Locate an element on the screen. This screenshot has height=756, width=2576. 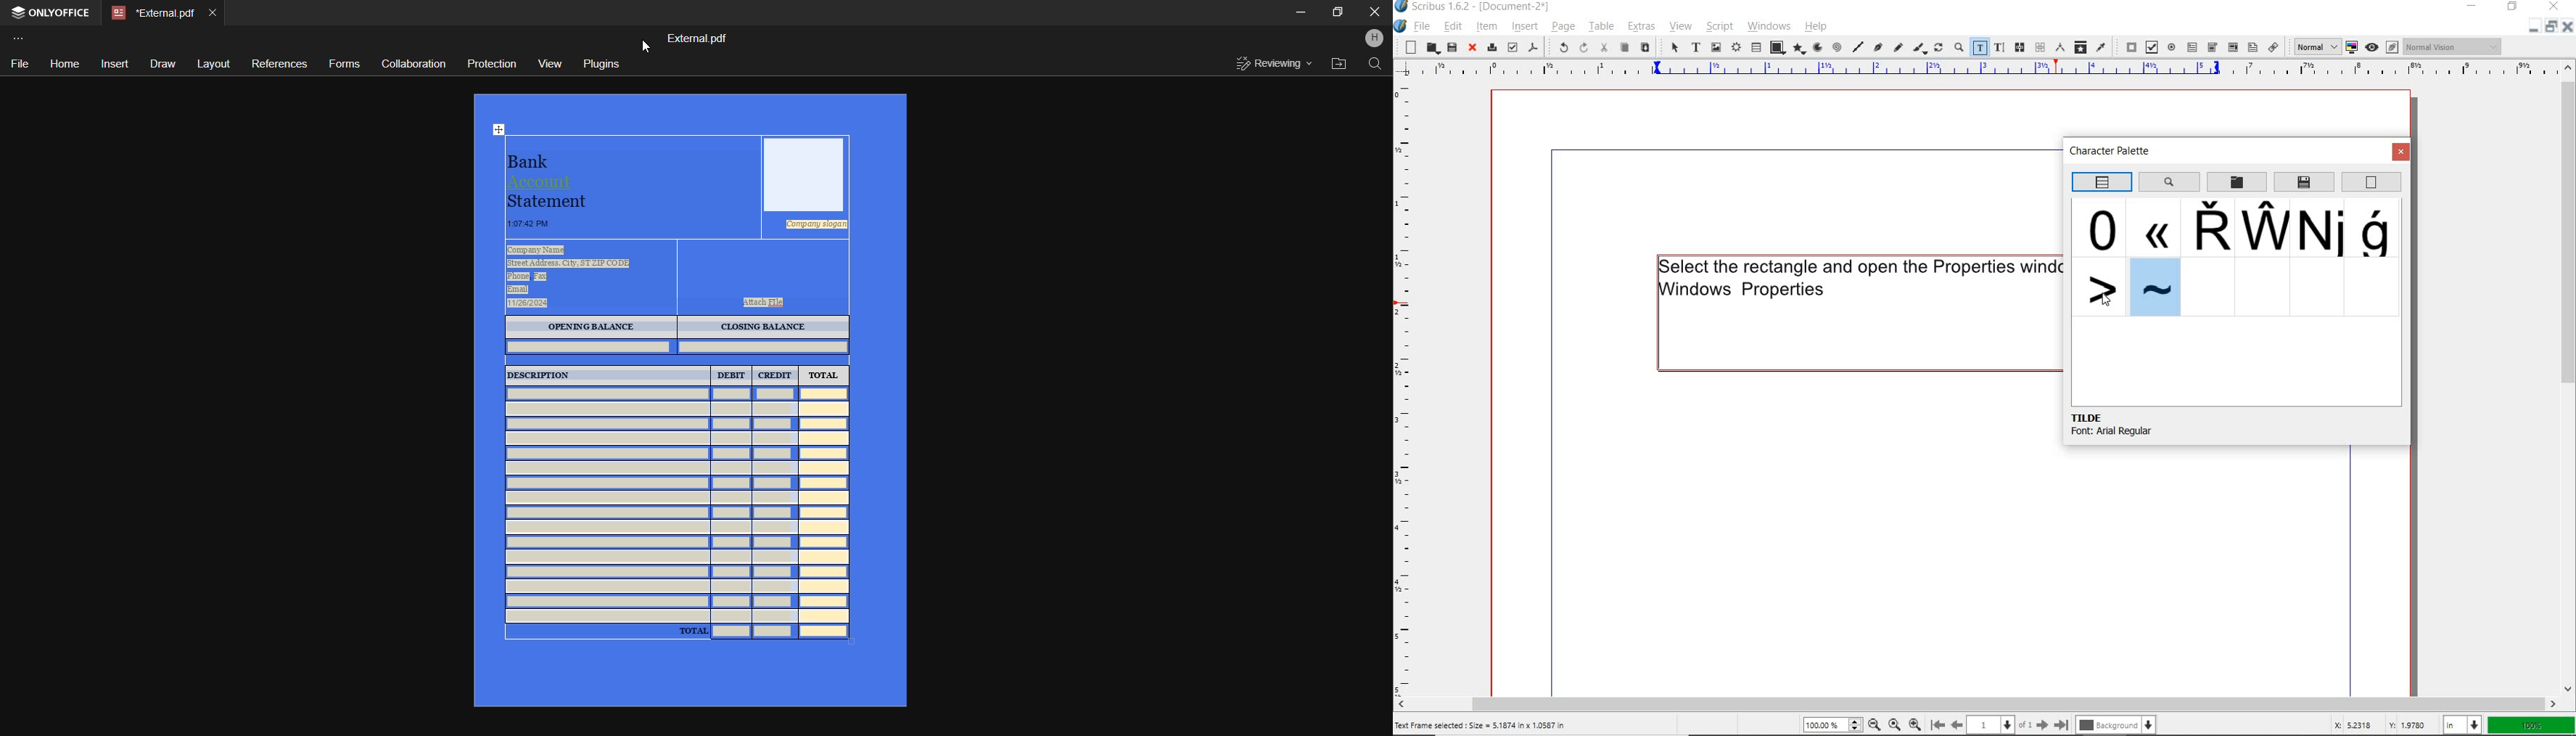
ruler is located at coordinates (1405, 390).